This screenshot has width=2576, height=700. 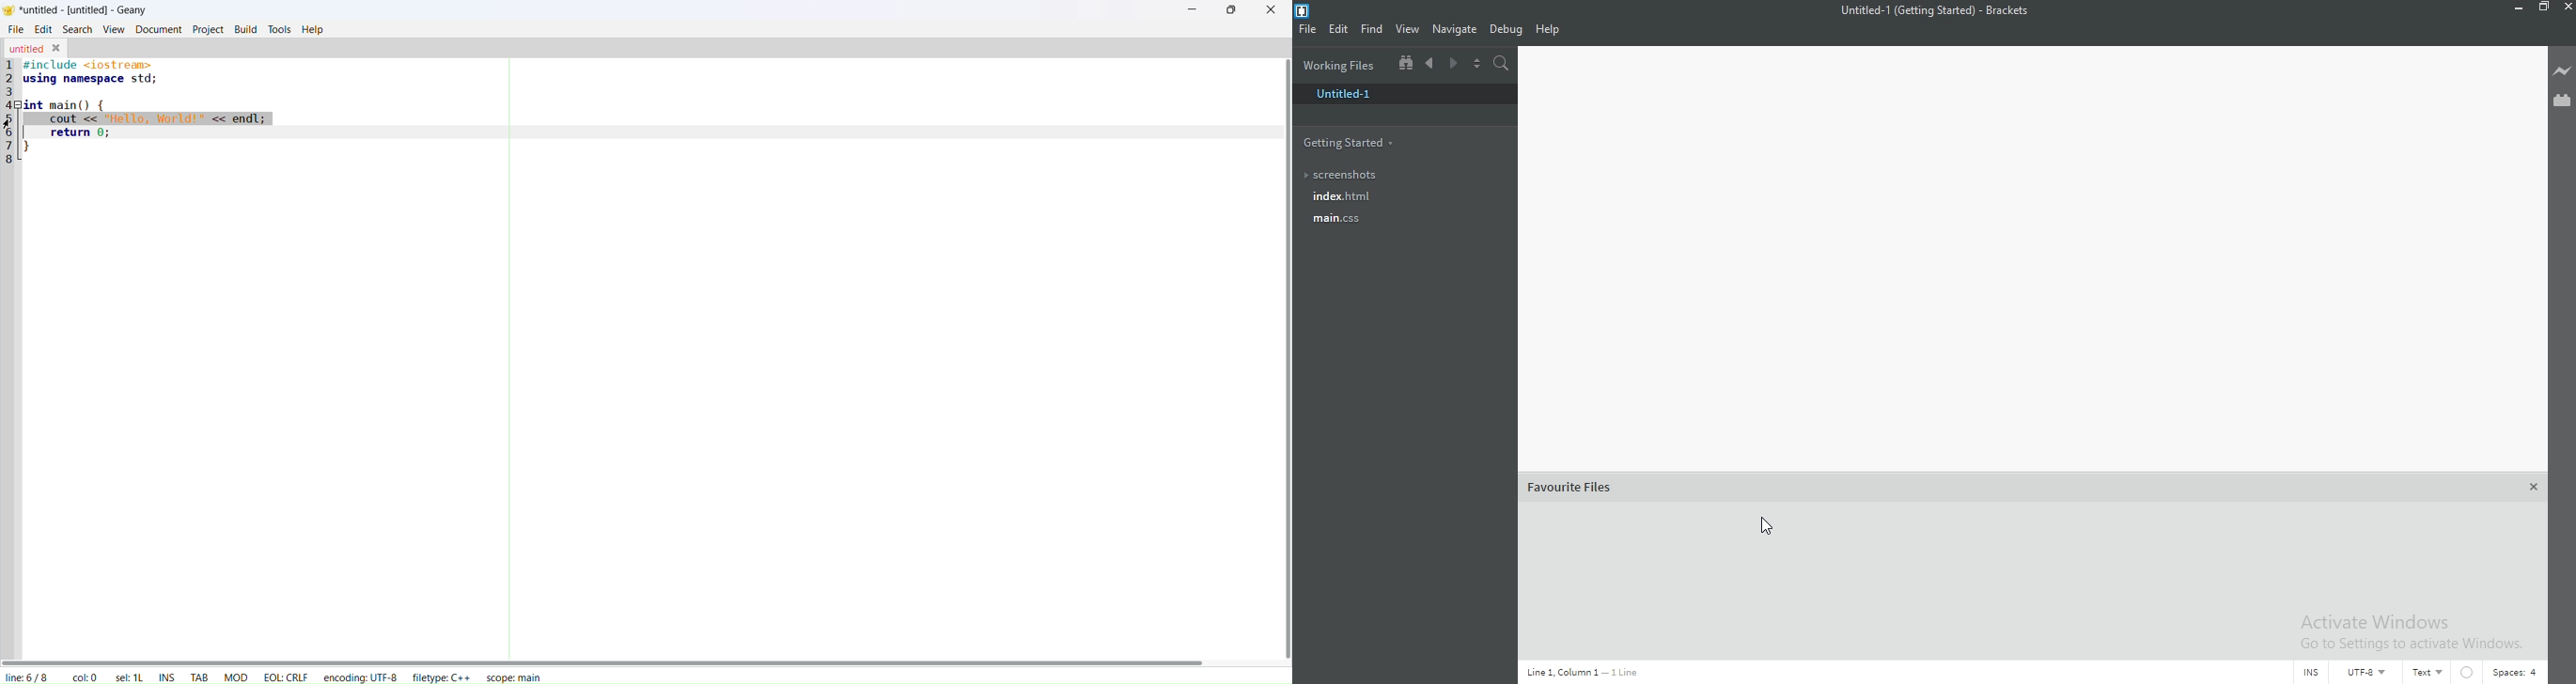 I want to click on Circle, so click(x=2476, y=671).